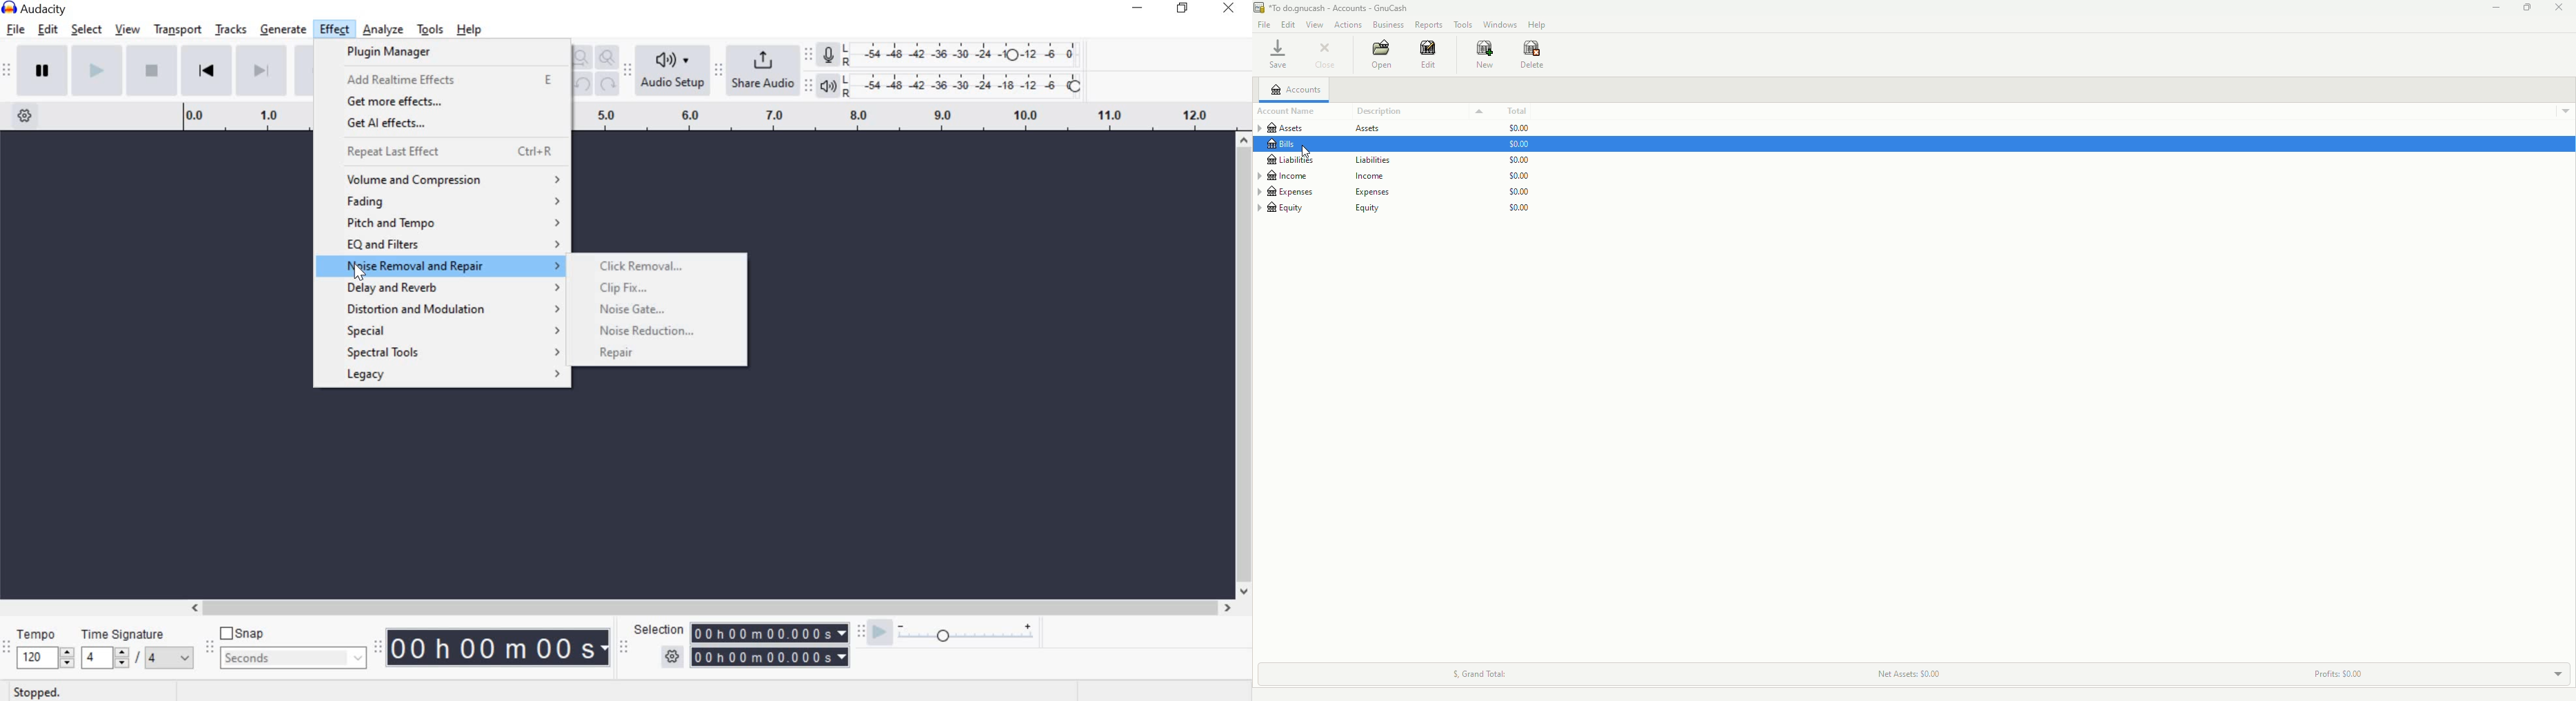 This screenshot has width=2576, height=728. What do you see at coordinates (359, 271) in the screenshot?
I see `cursor` at bounding box center [359, 271].